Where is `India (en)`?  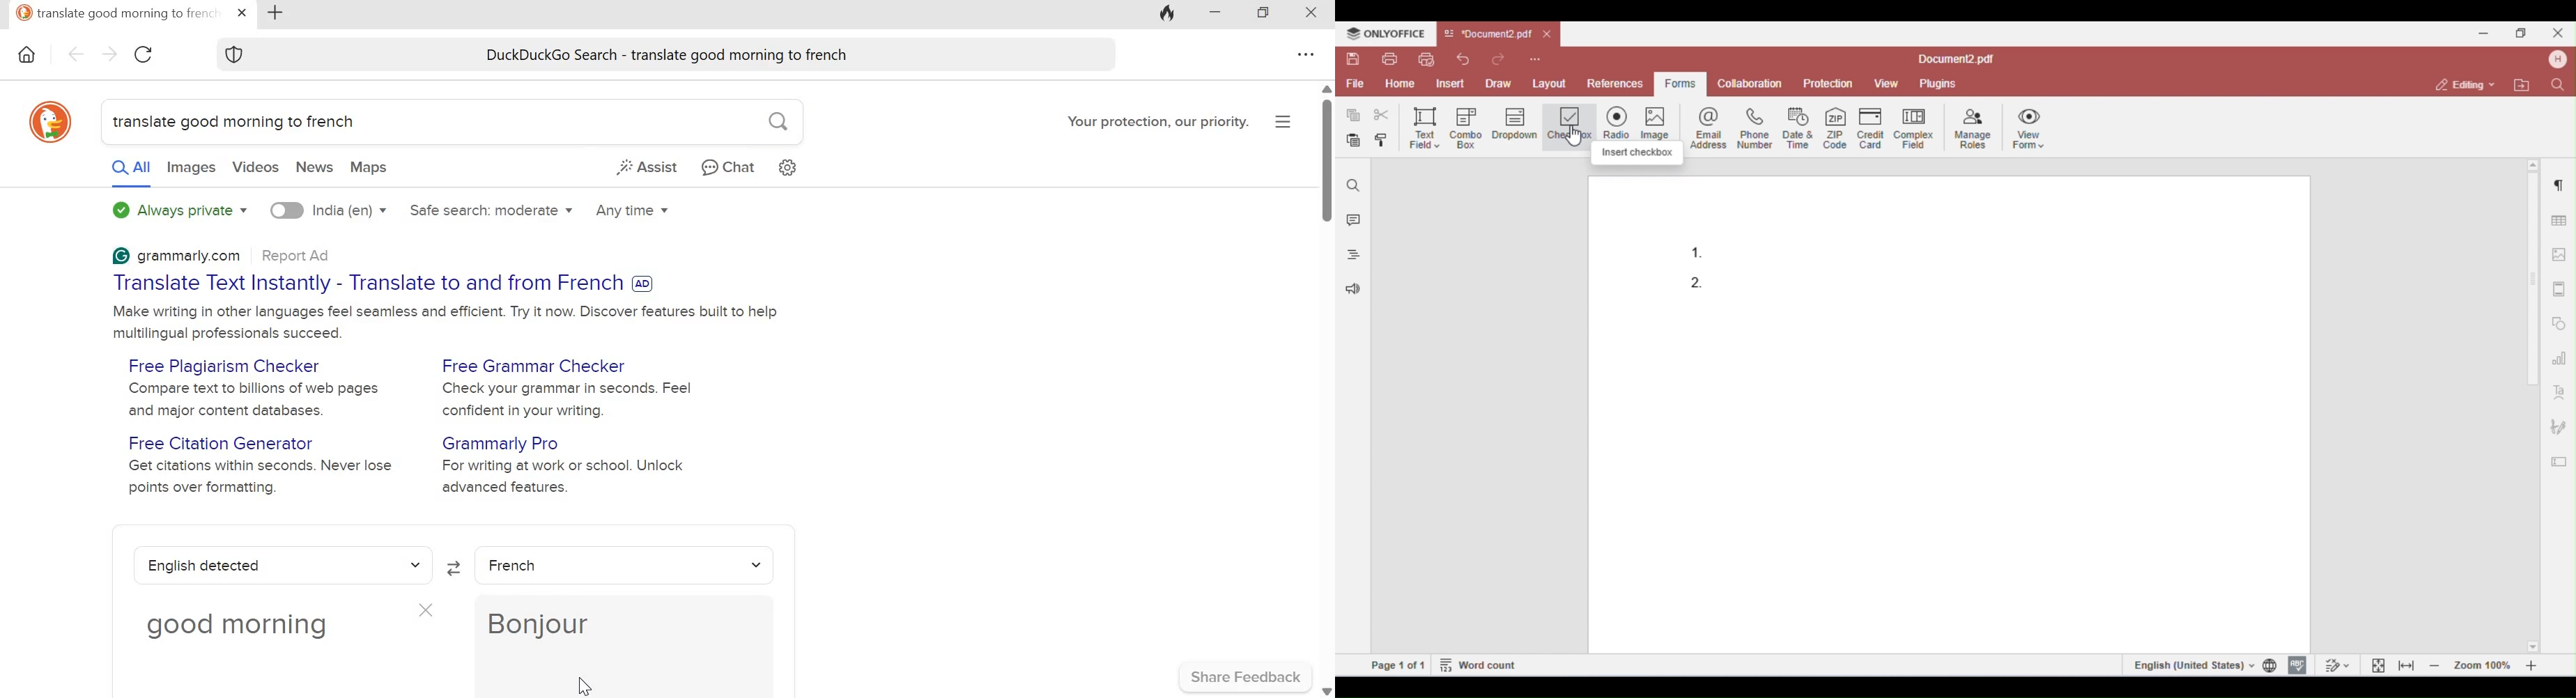 India (en) is located at coordinates (353, 210).